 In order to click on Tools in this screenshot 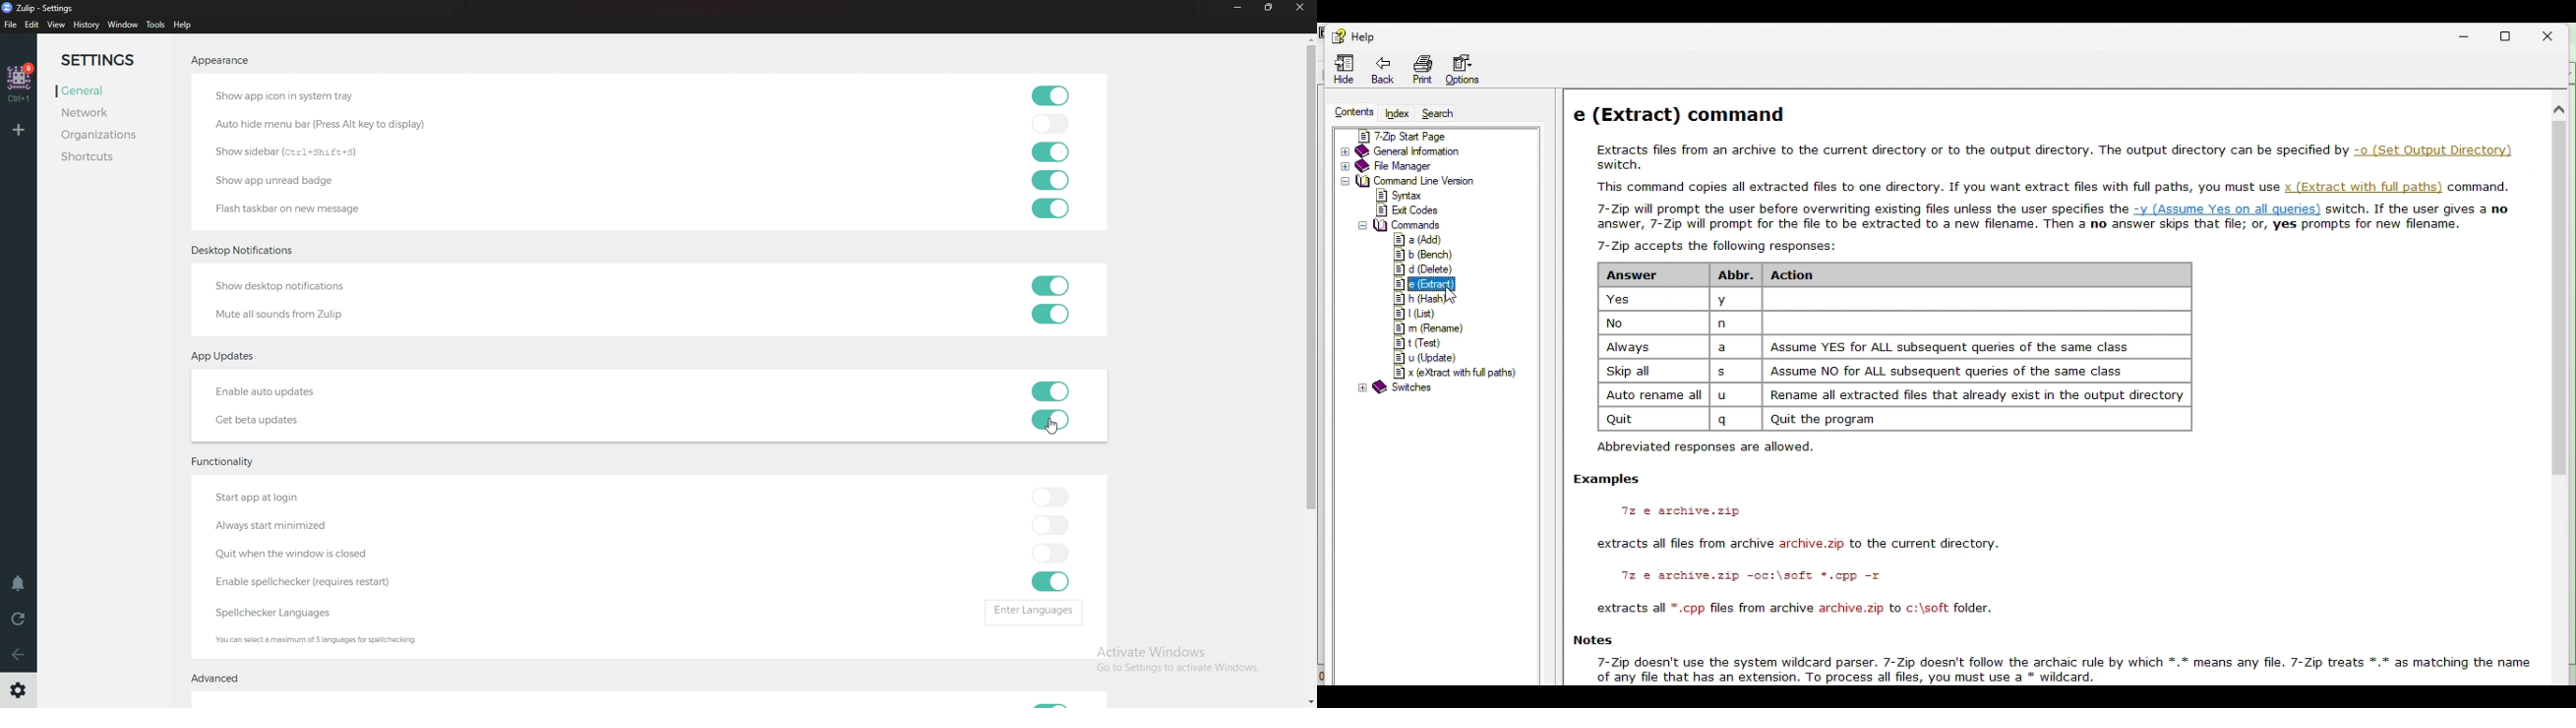, I will do `click(156, 25)`.